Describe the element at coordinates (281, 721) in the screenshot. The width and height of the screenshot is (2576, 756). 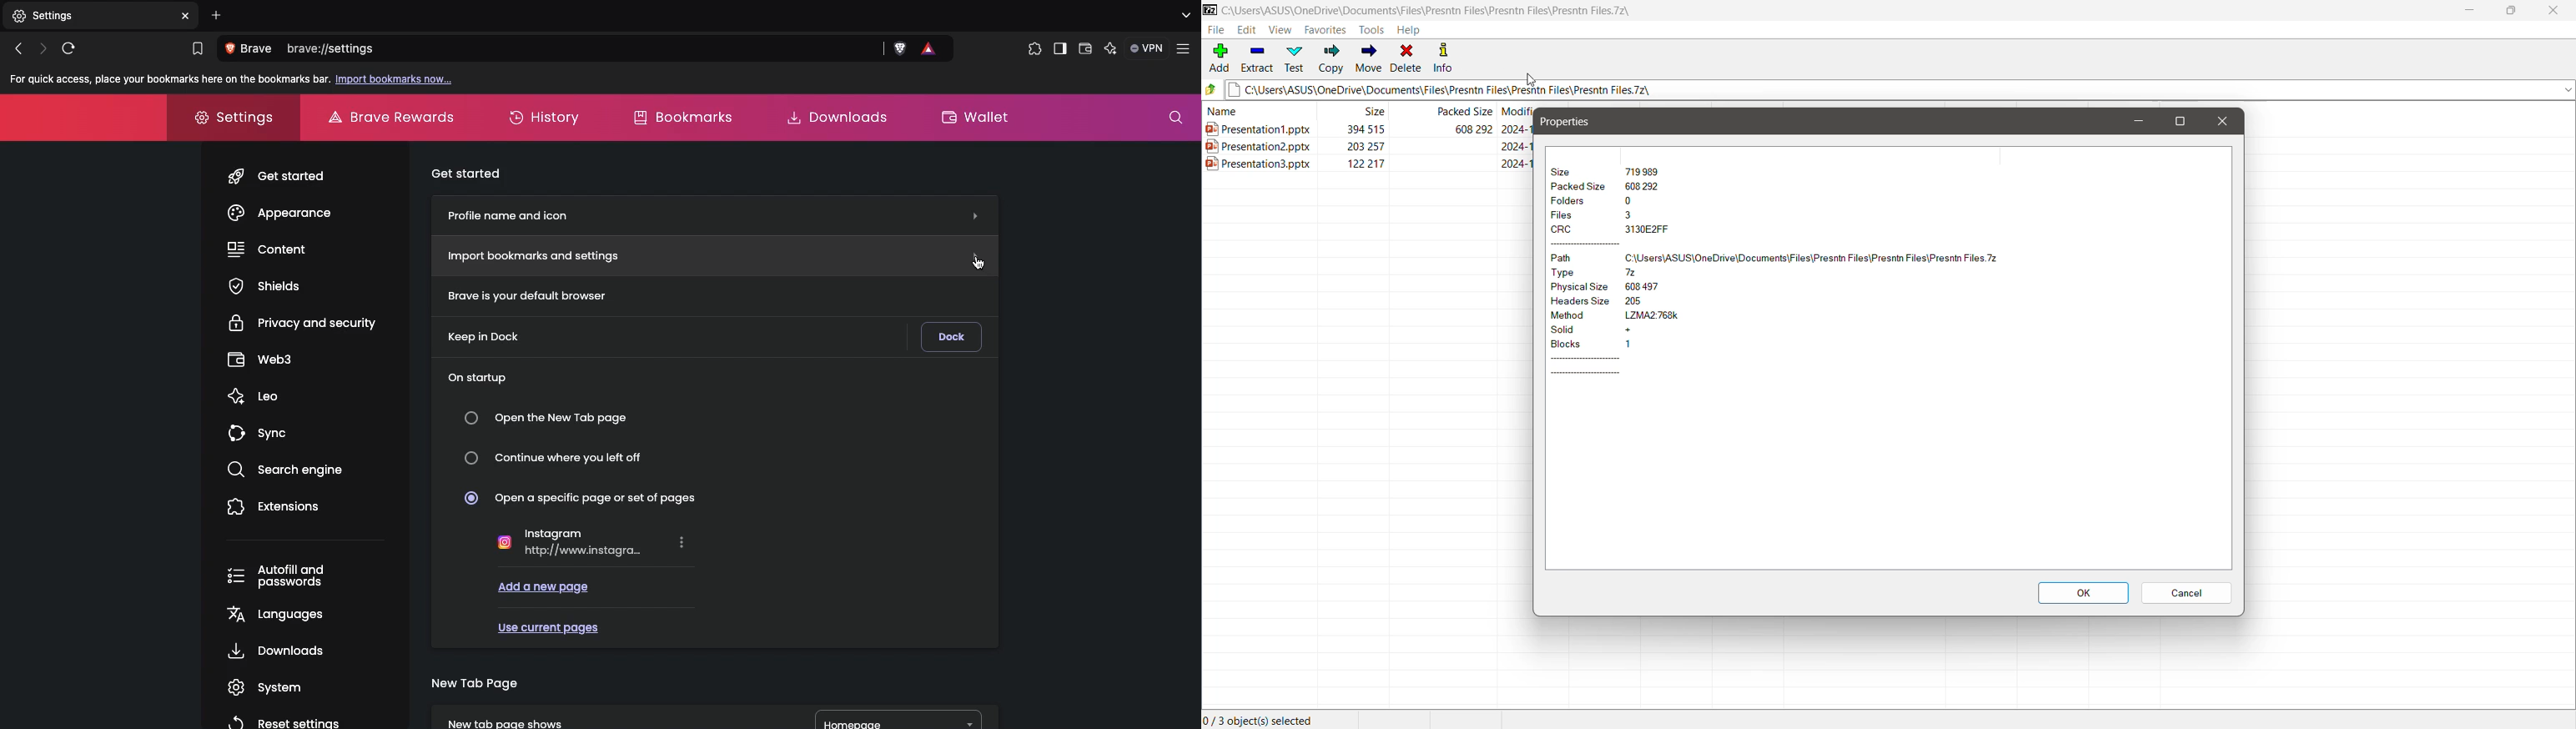
I see `Reset settings` at that location.